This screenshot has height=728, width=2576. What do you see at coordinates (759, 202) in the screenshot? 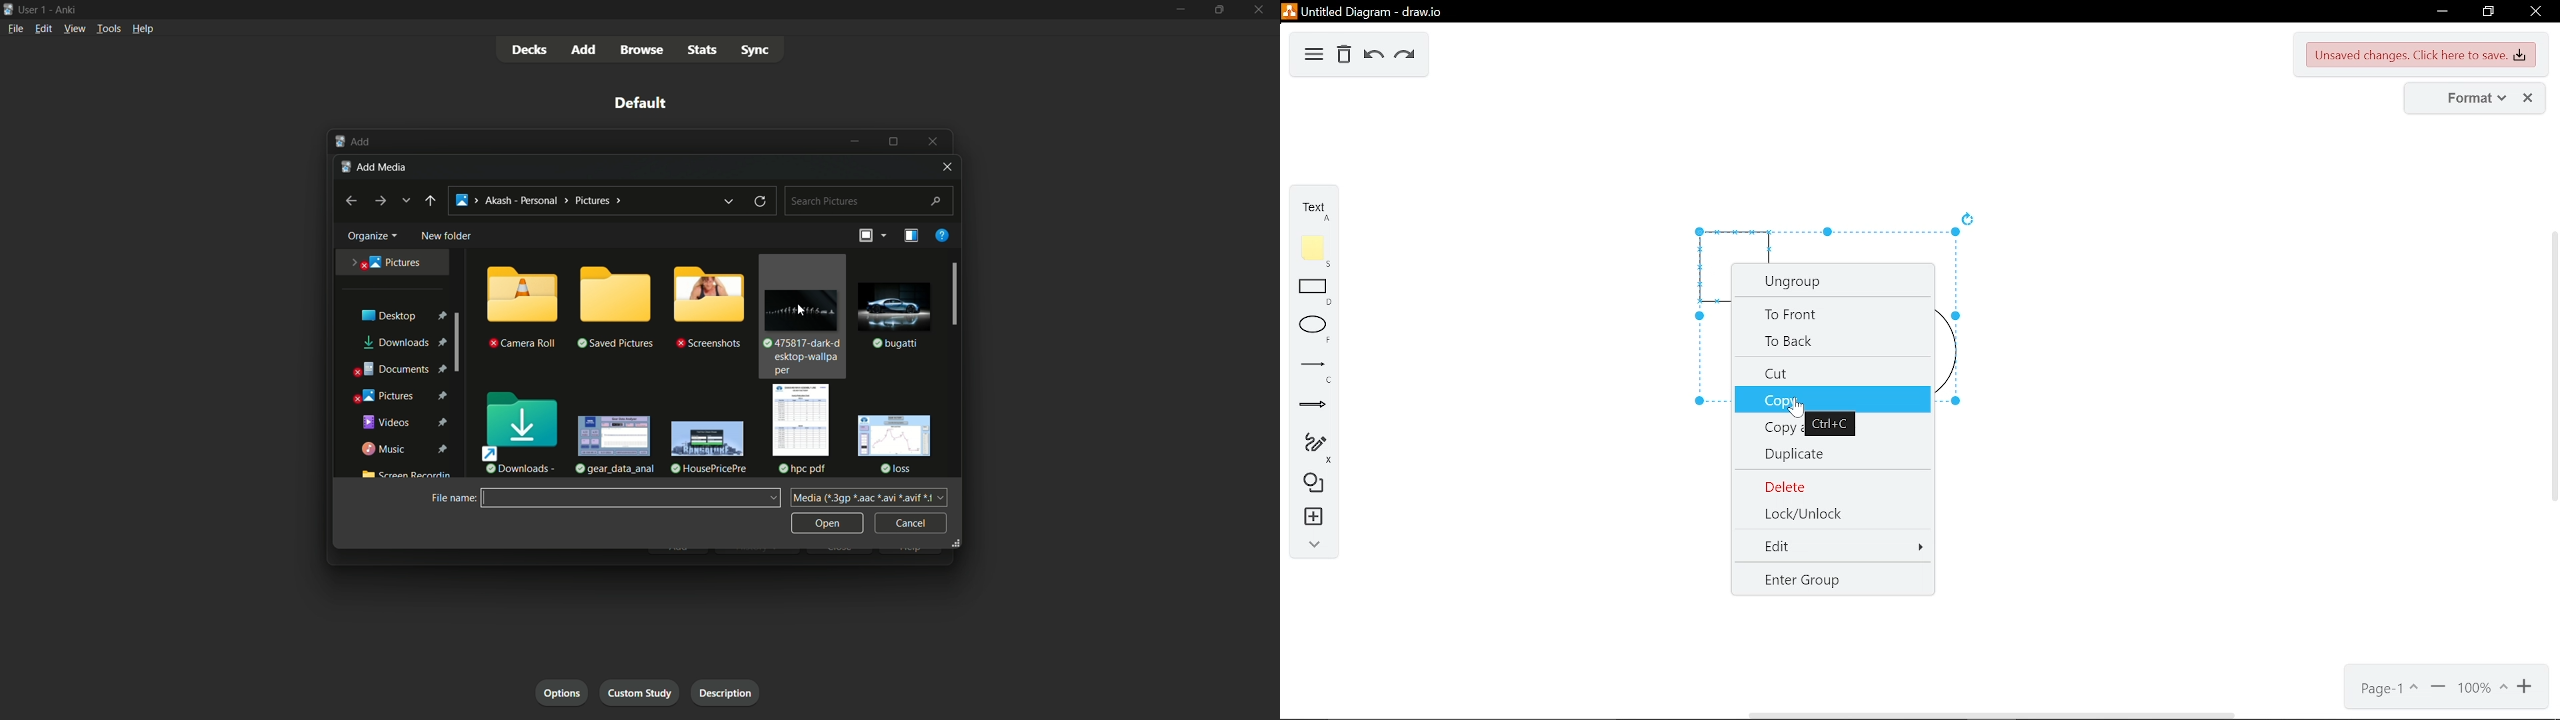
I see `refresh` at bounding box center [759, 202].